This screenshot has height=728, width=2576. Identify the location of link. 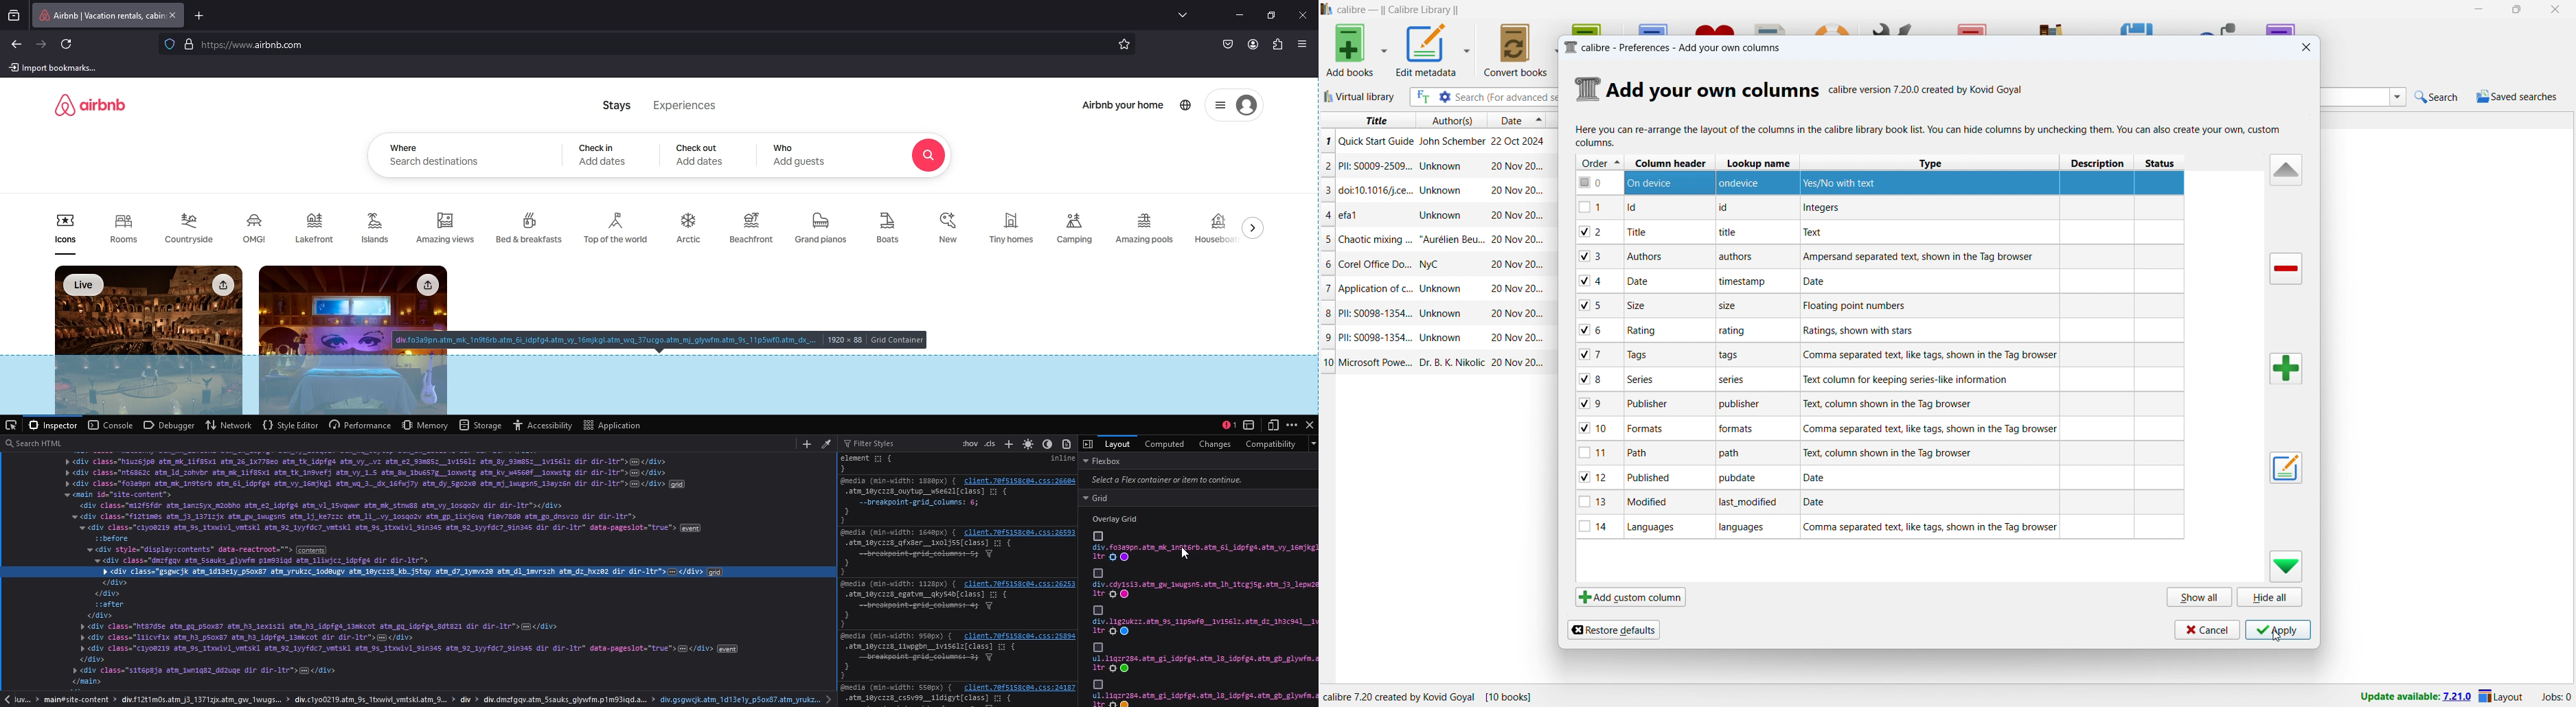
(1019, 584).